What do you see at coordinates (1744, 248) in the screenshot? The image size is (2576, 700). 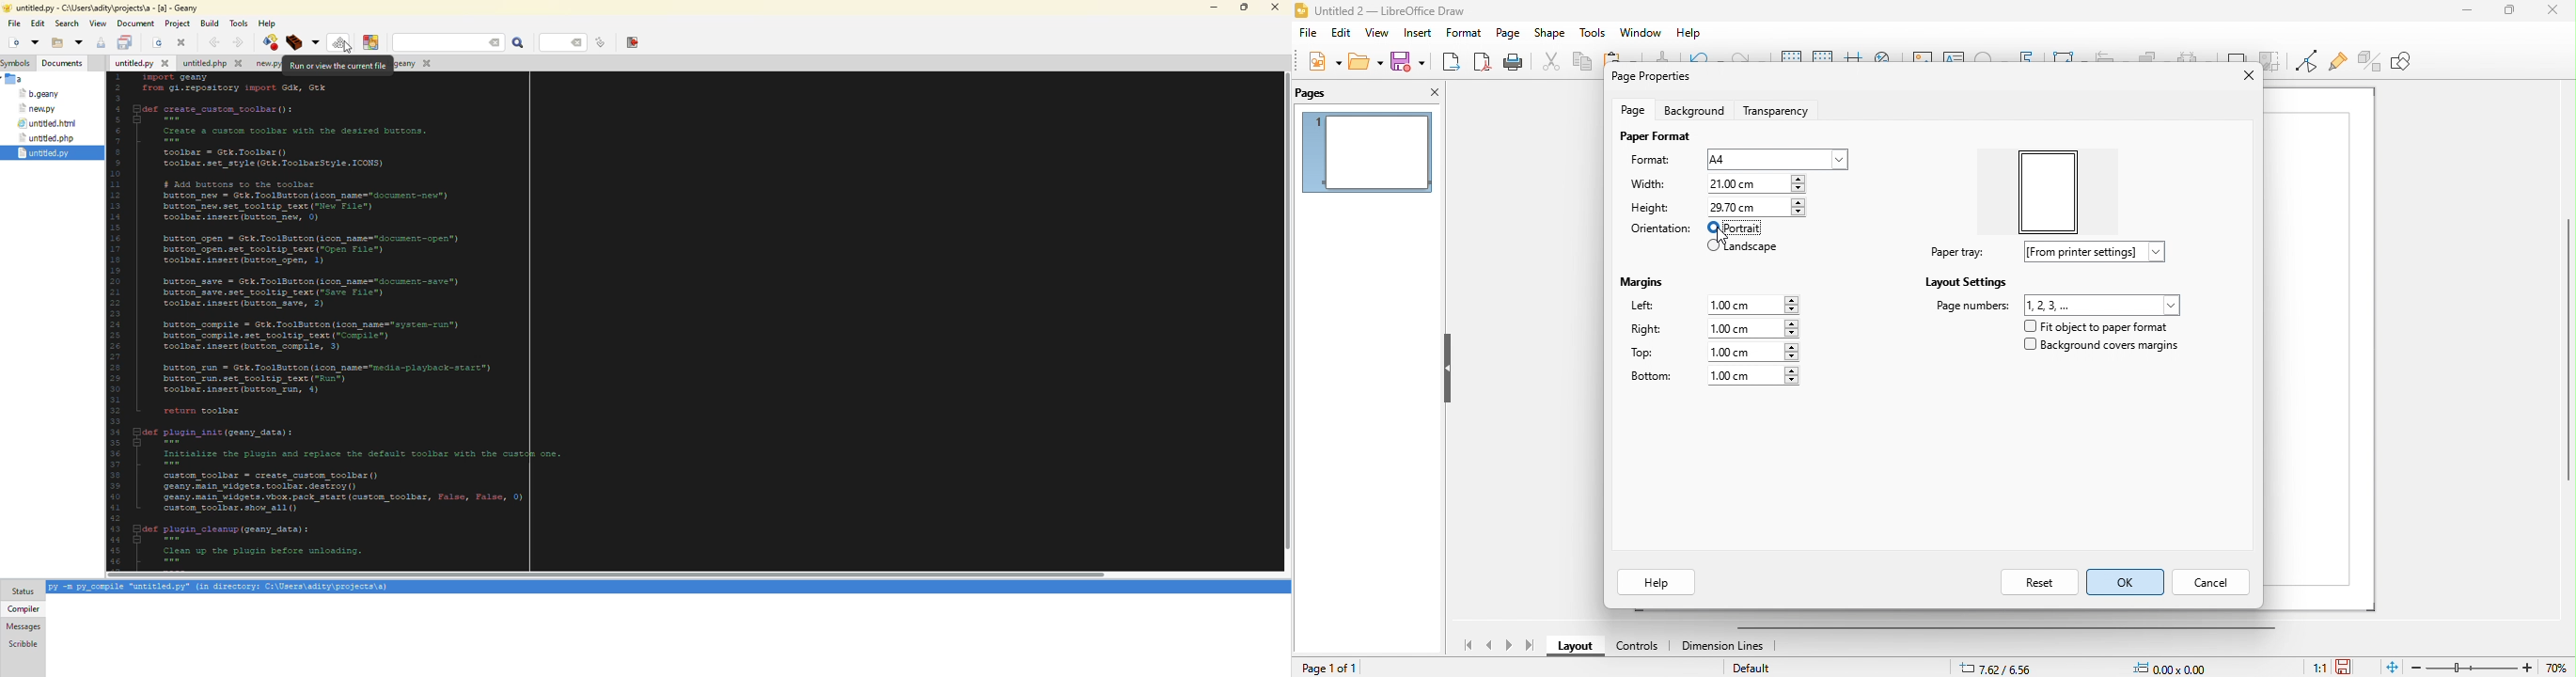 I see `landscape` at bounding box center [1744, 248].